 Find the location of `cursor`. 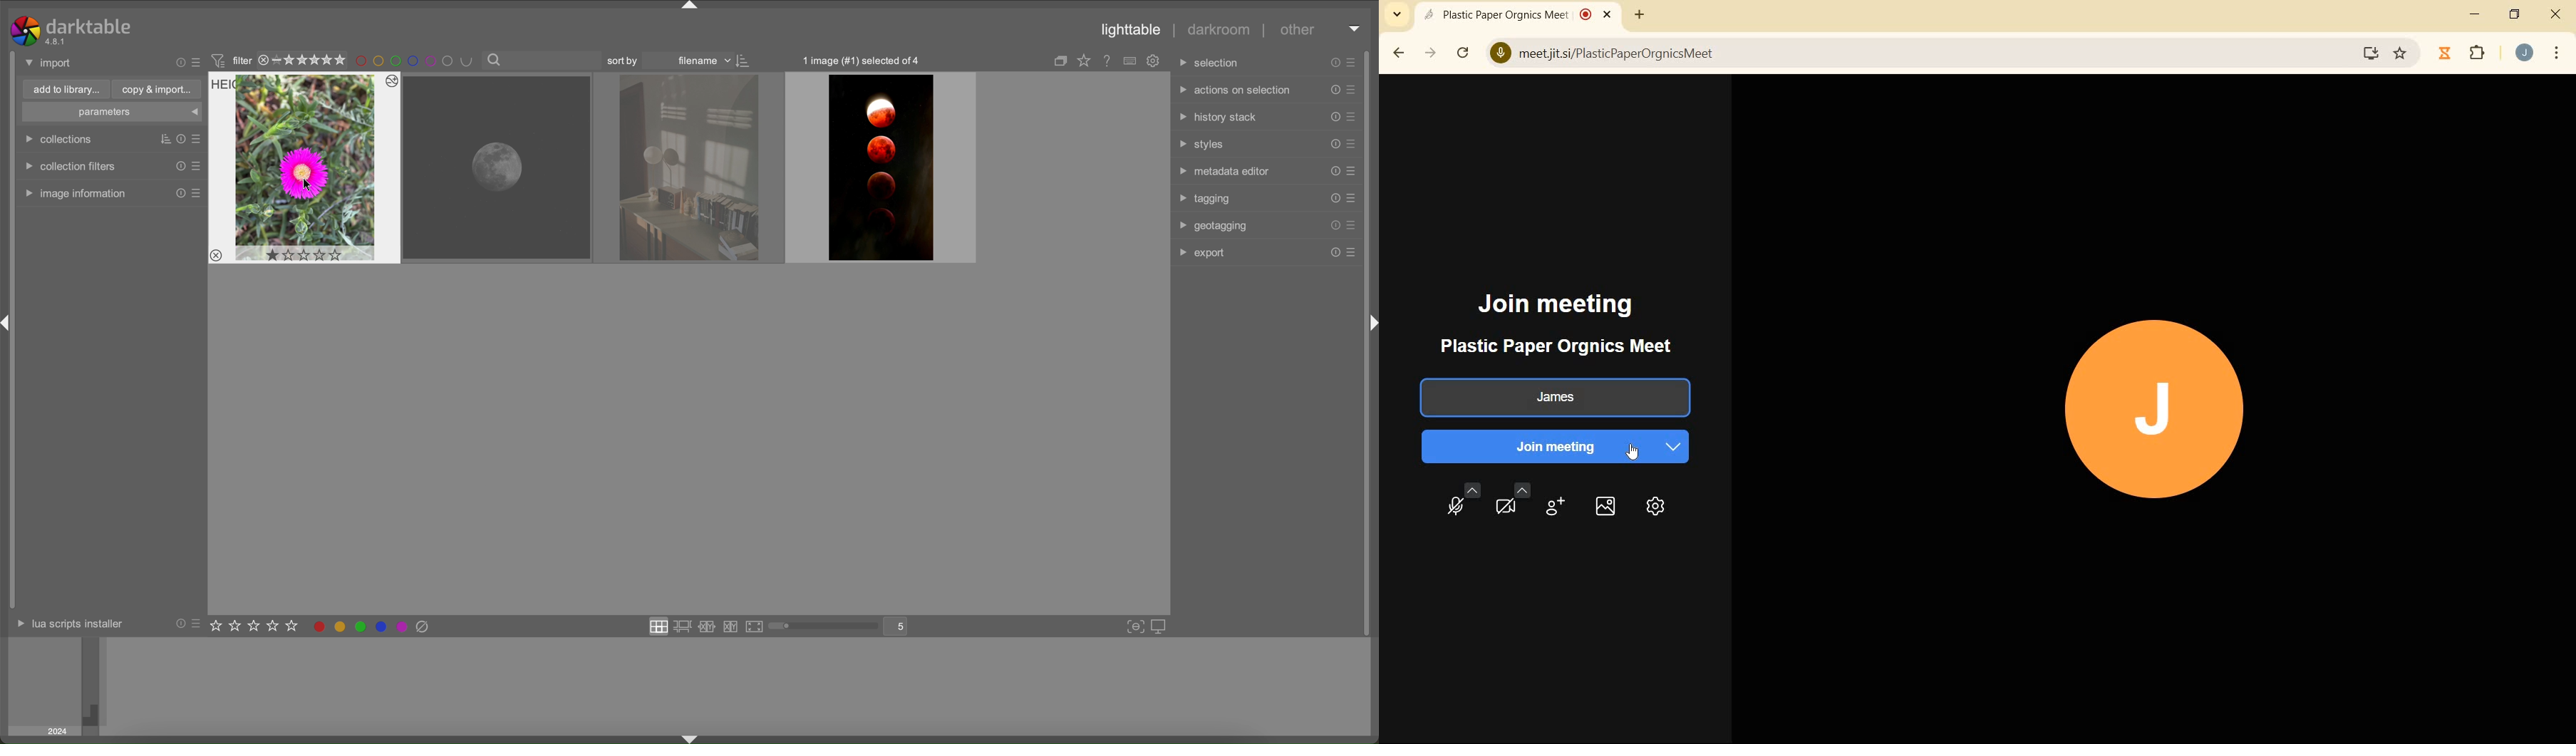

cursor is located at coordinates (1638, 454).